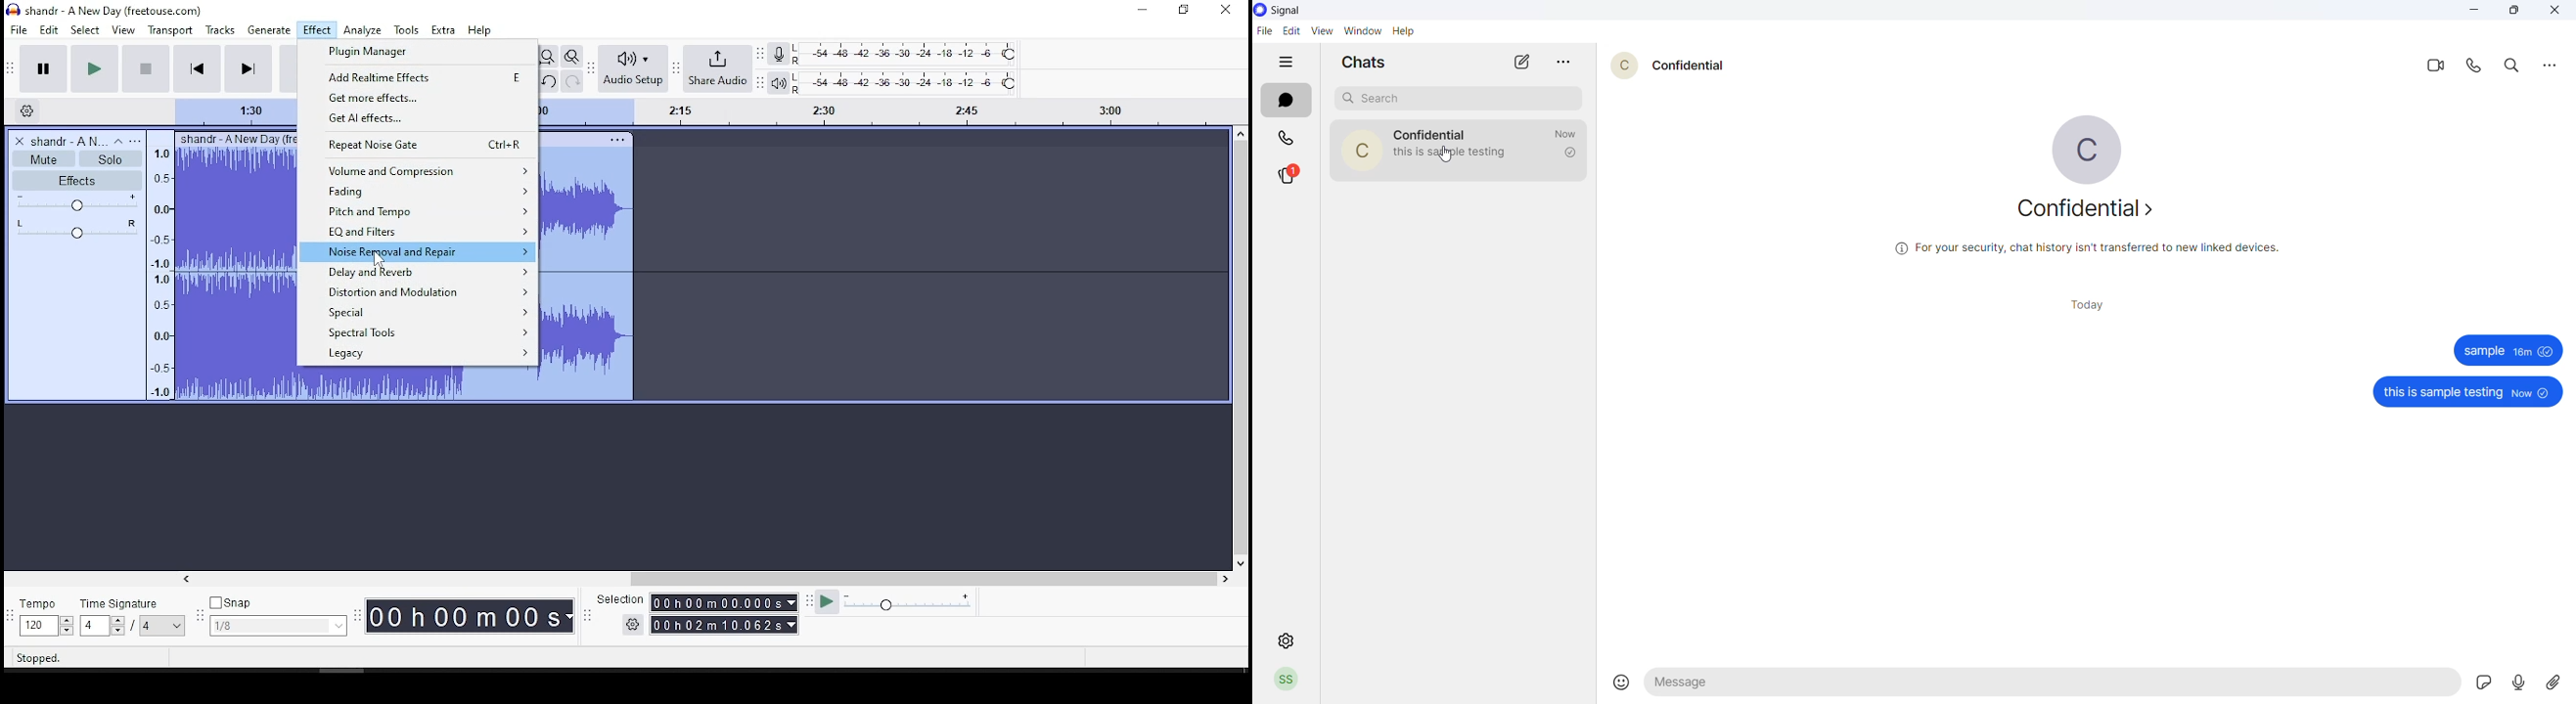  Describe the element at coordinates (1287, 175) in the screenshot. I see `stories` at that location.